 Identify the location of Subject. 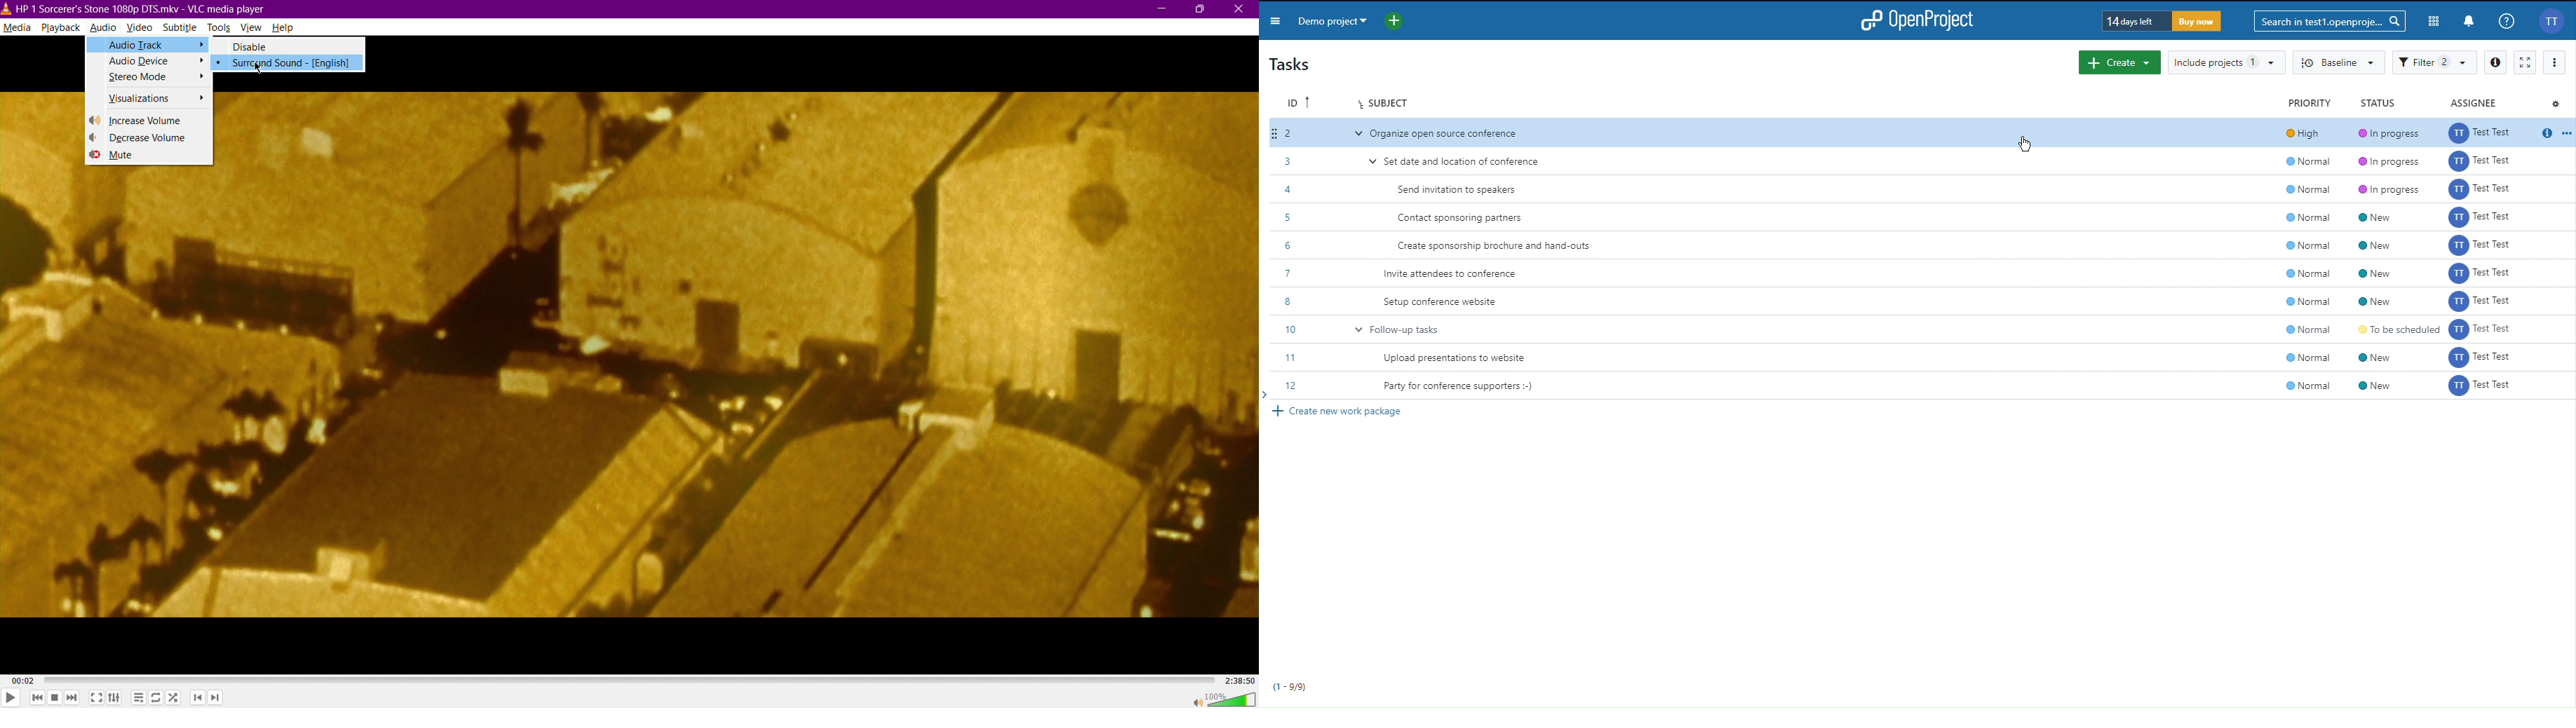
(1388, 104).